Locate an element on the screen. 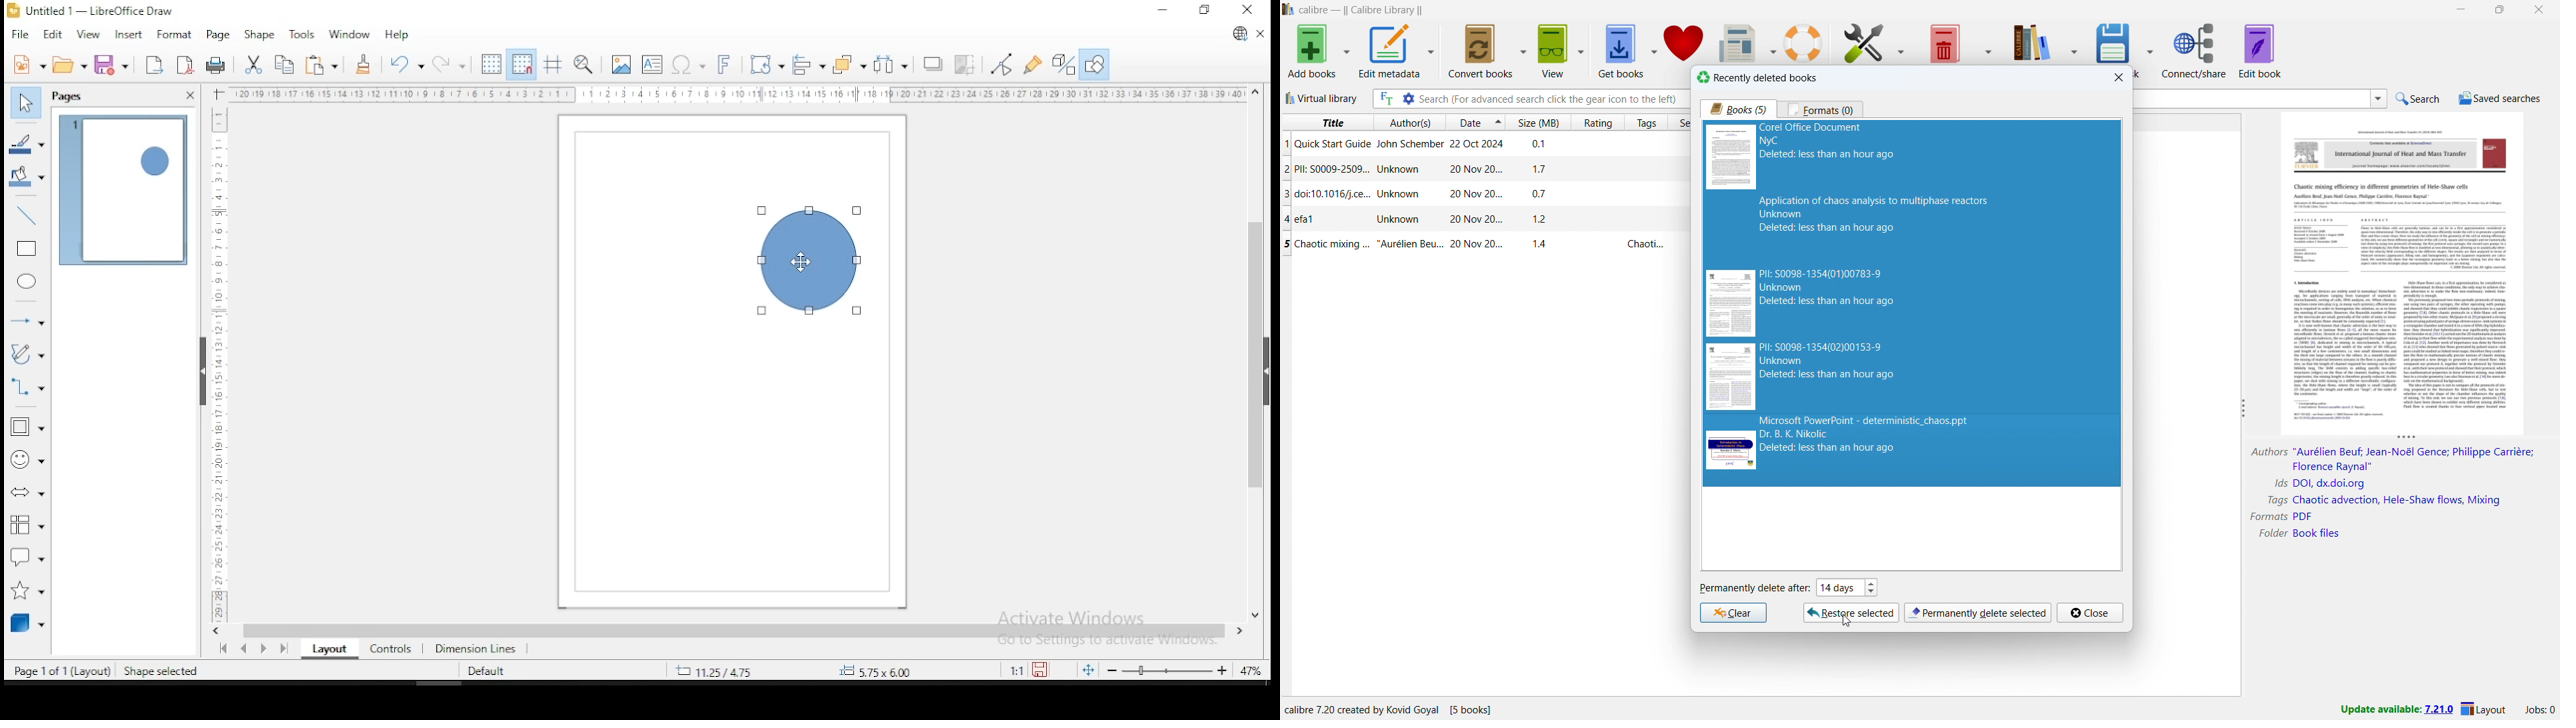 The image size is (2576, 728). align objects is located at coordinates (806, 65).